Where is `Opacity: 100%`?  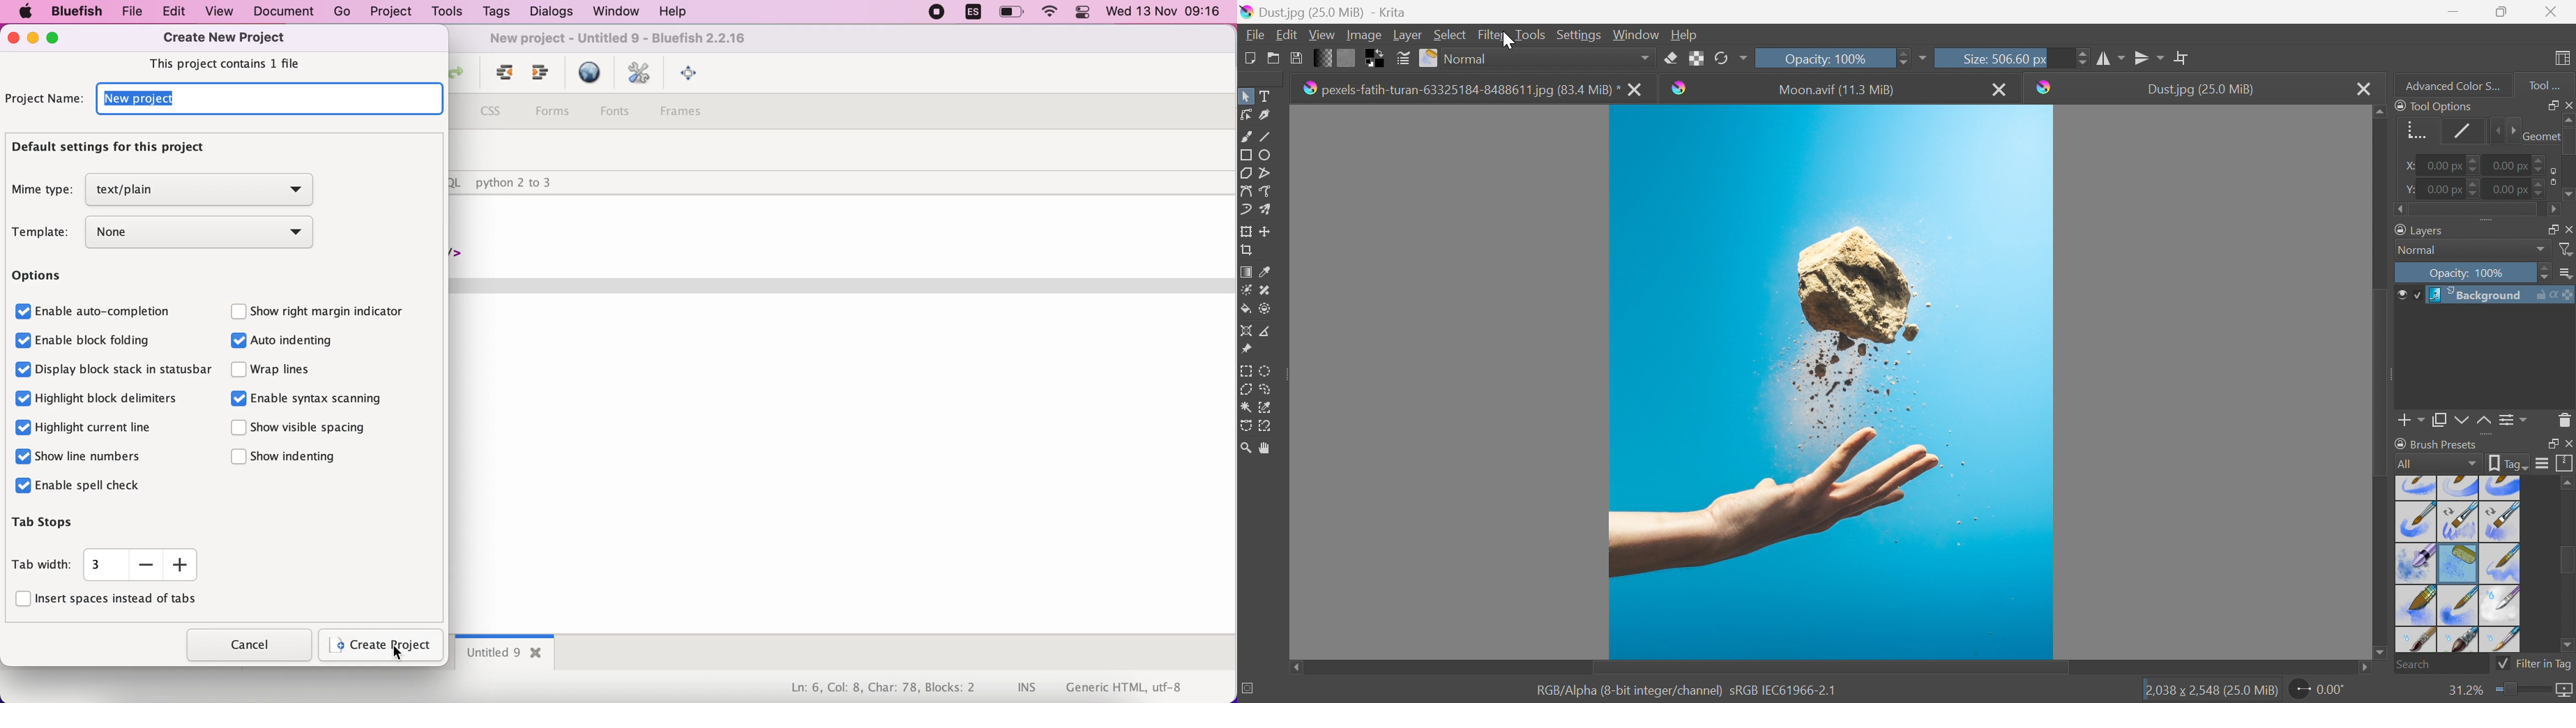
Opacity: 100% is located at coordinates (2469, 274).